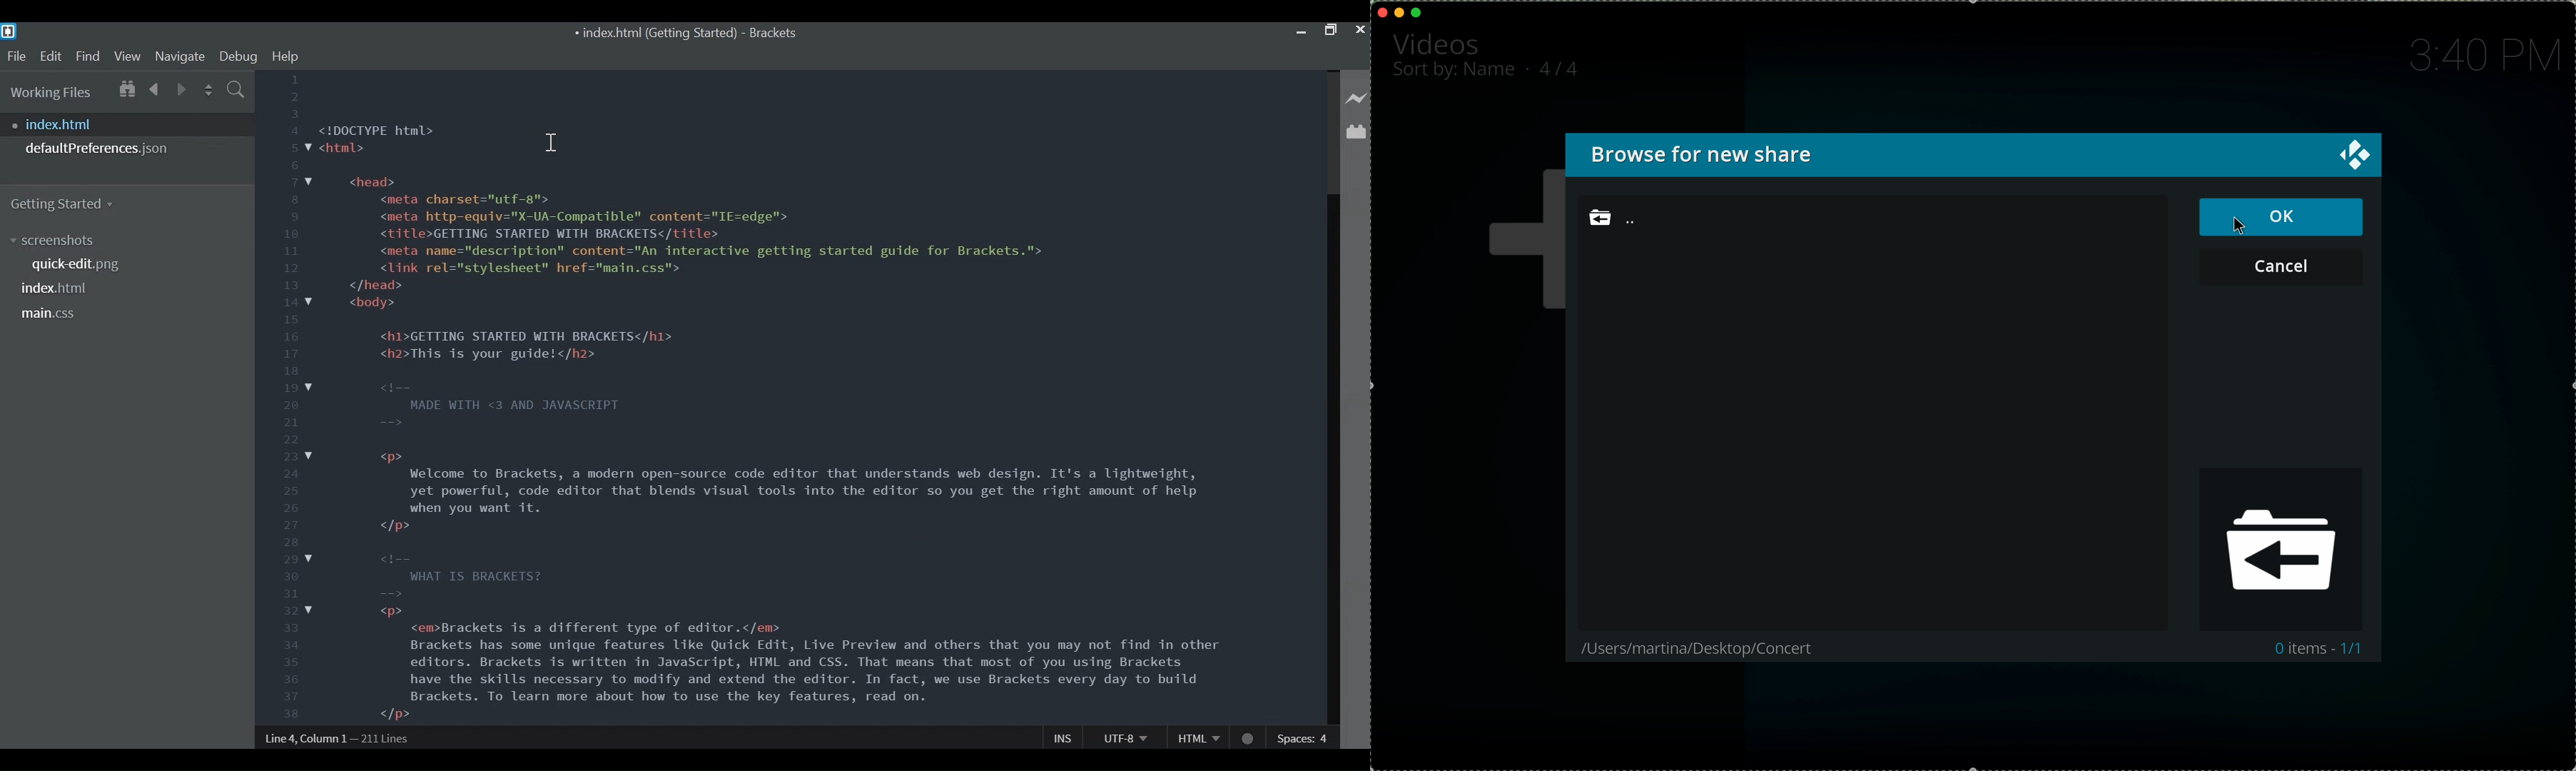  What do you see at coordinates (2352, 156) in the screenshot?
I see `close` at bounding box center [2352, 156].